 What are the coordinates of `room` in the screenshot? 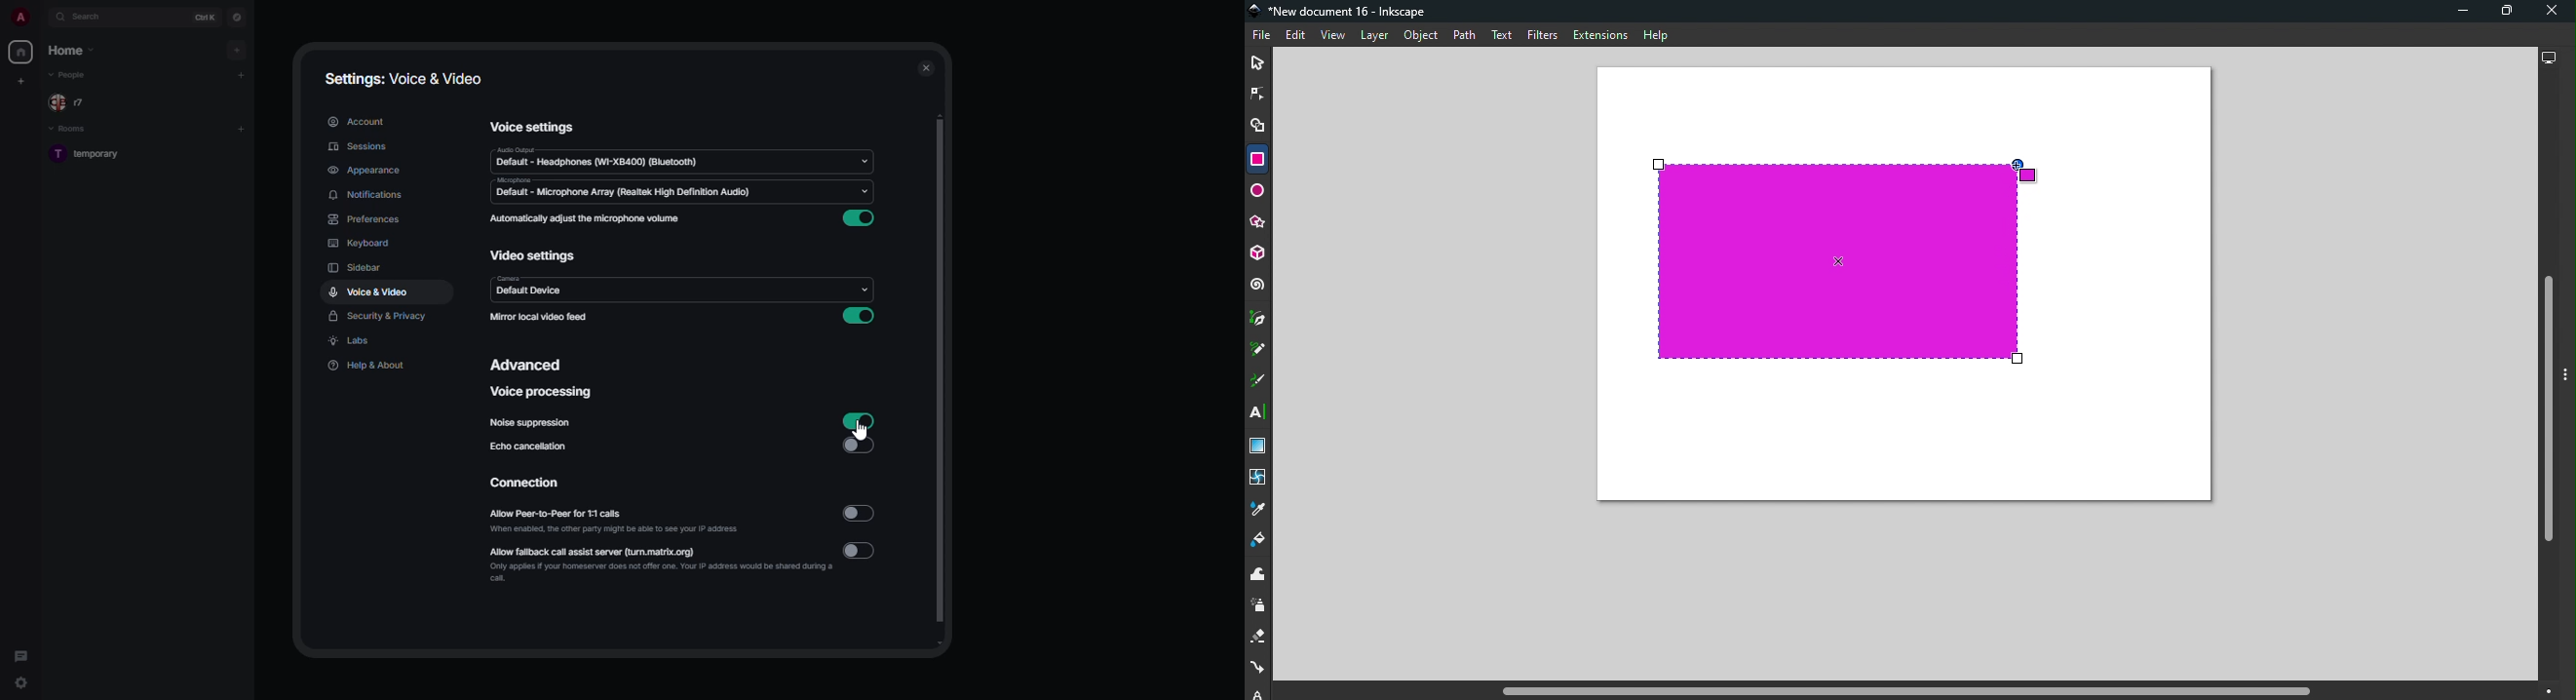 It's located at (92, 155).